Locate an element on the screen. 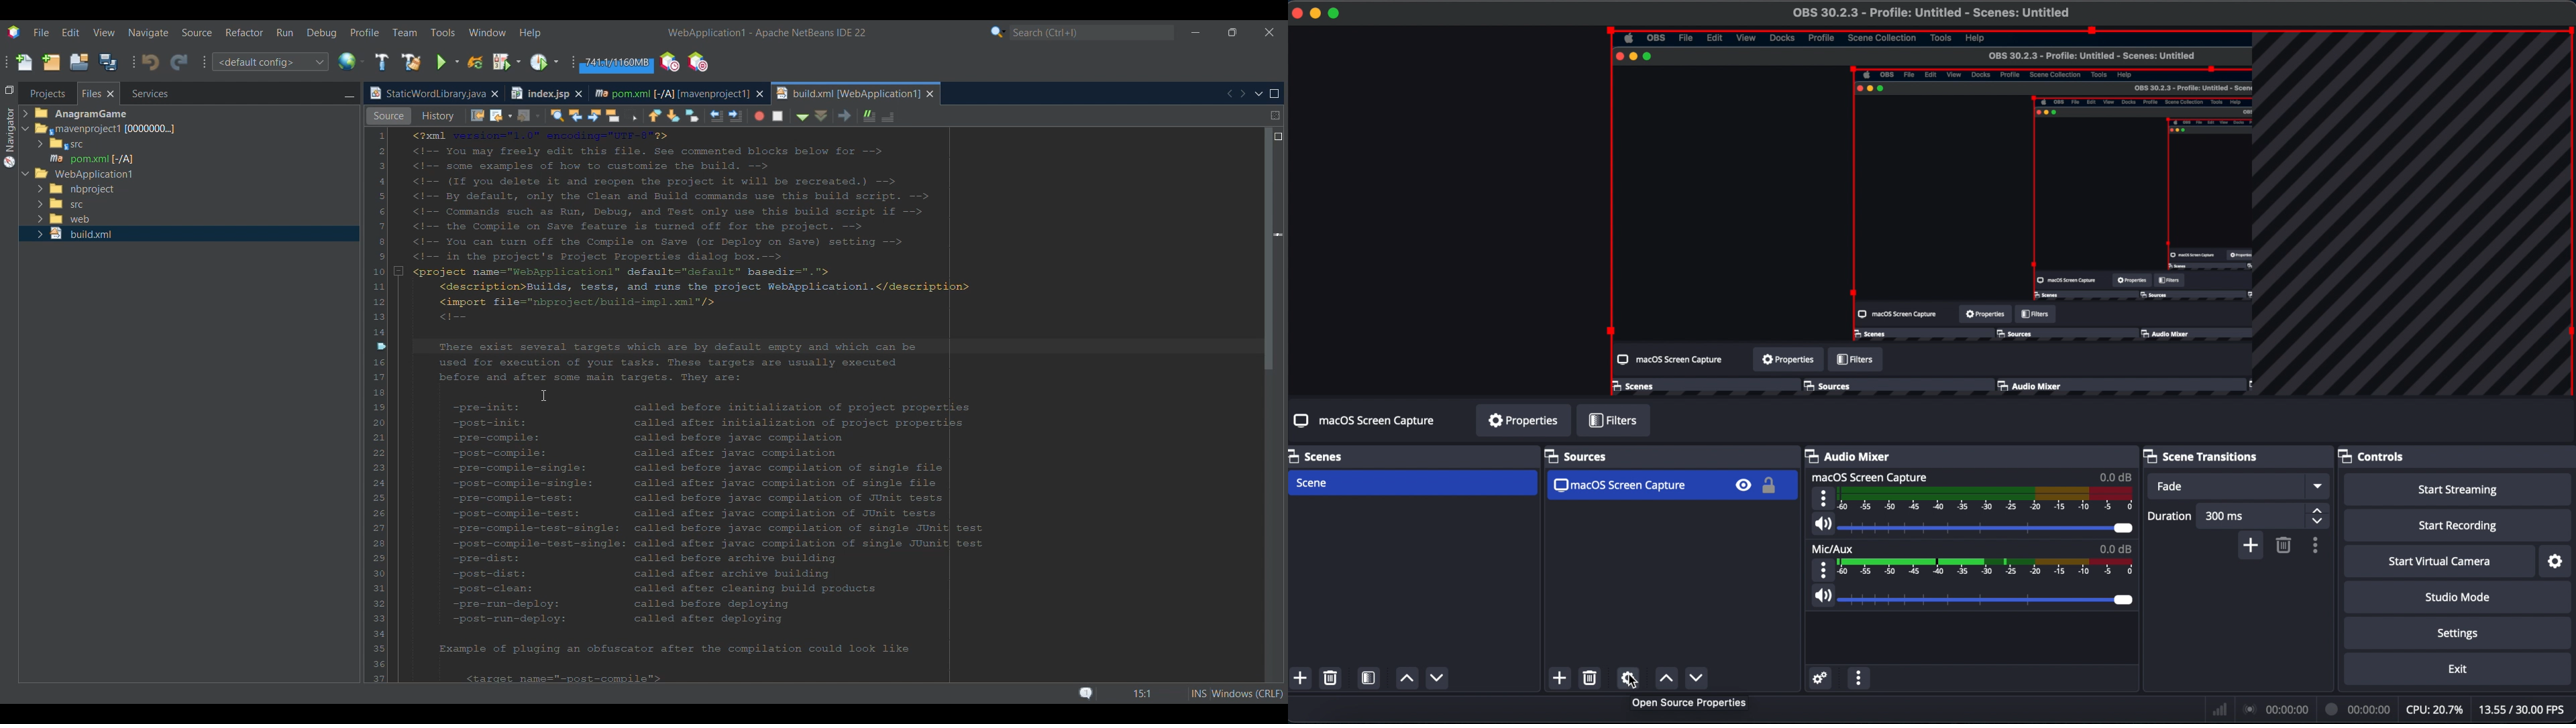  move source(s) up is located at coordinates (1697, 678).